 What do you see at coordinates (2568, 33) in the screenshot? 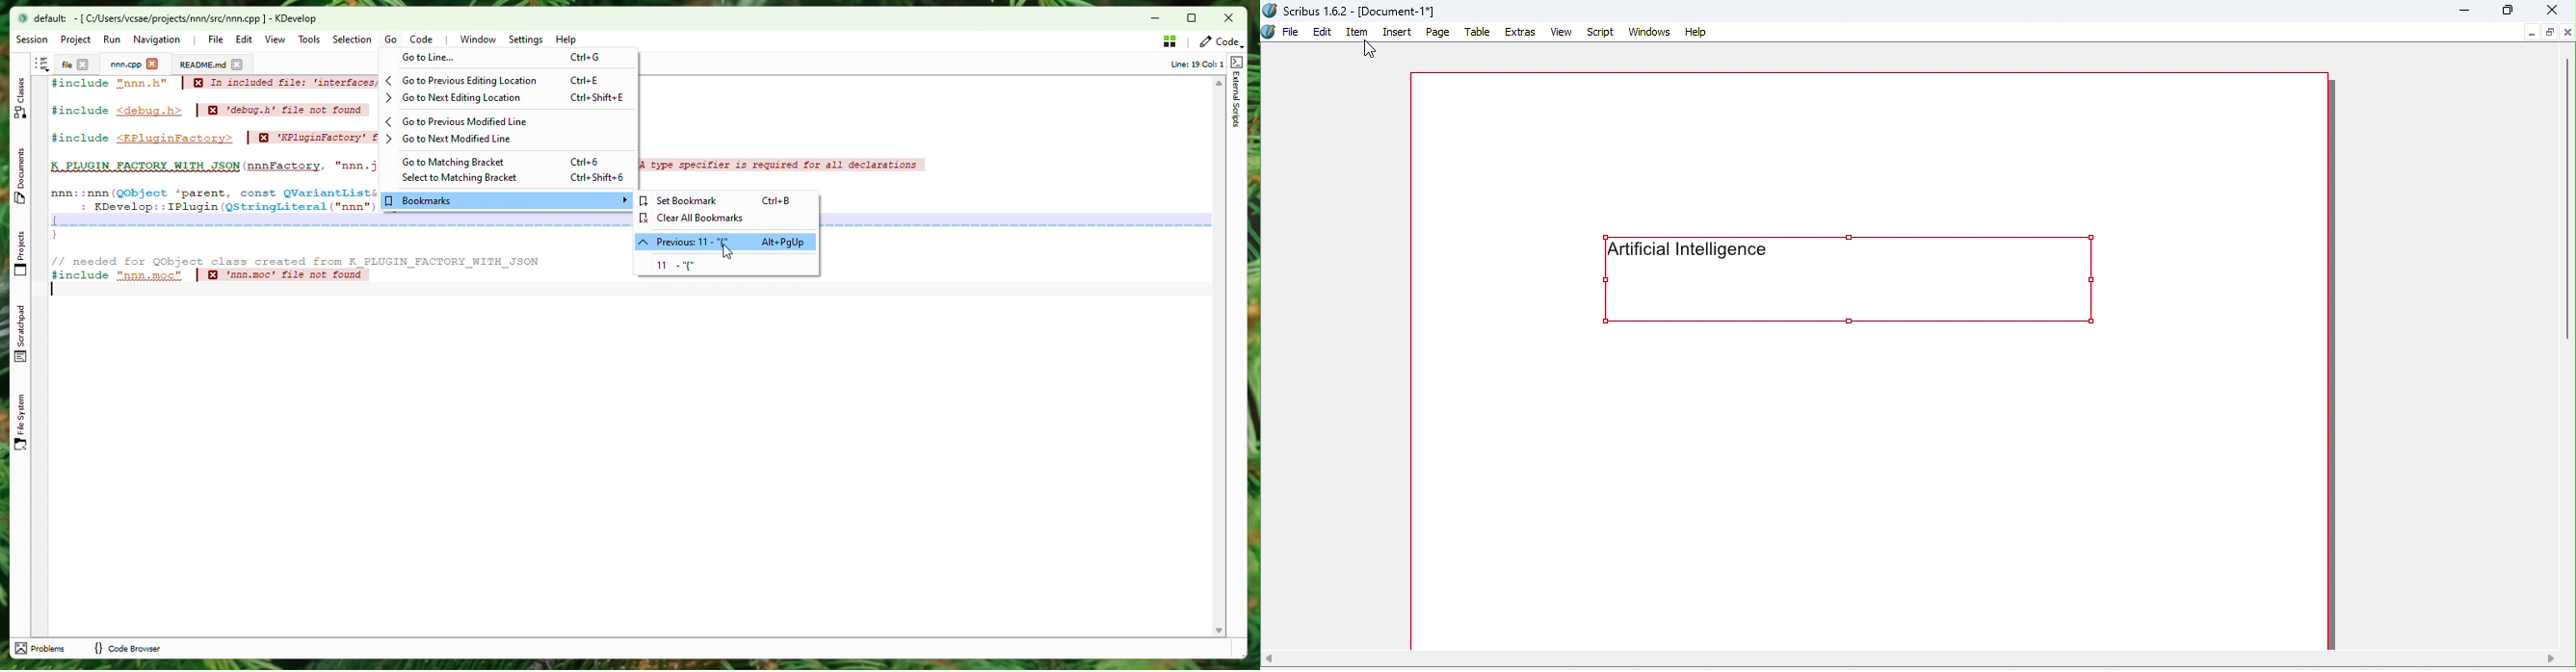
I see `Close document` at bounding box center [2568, 33].